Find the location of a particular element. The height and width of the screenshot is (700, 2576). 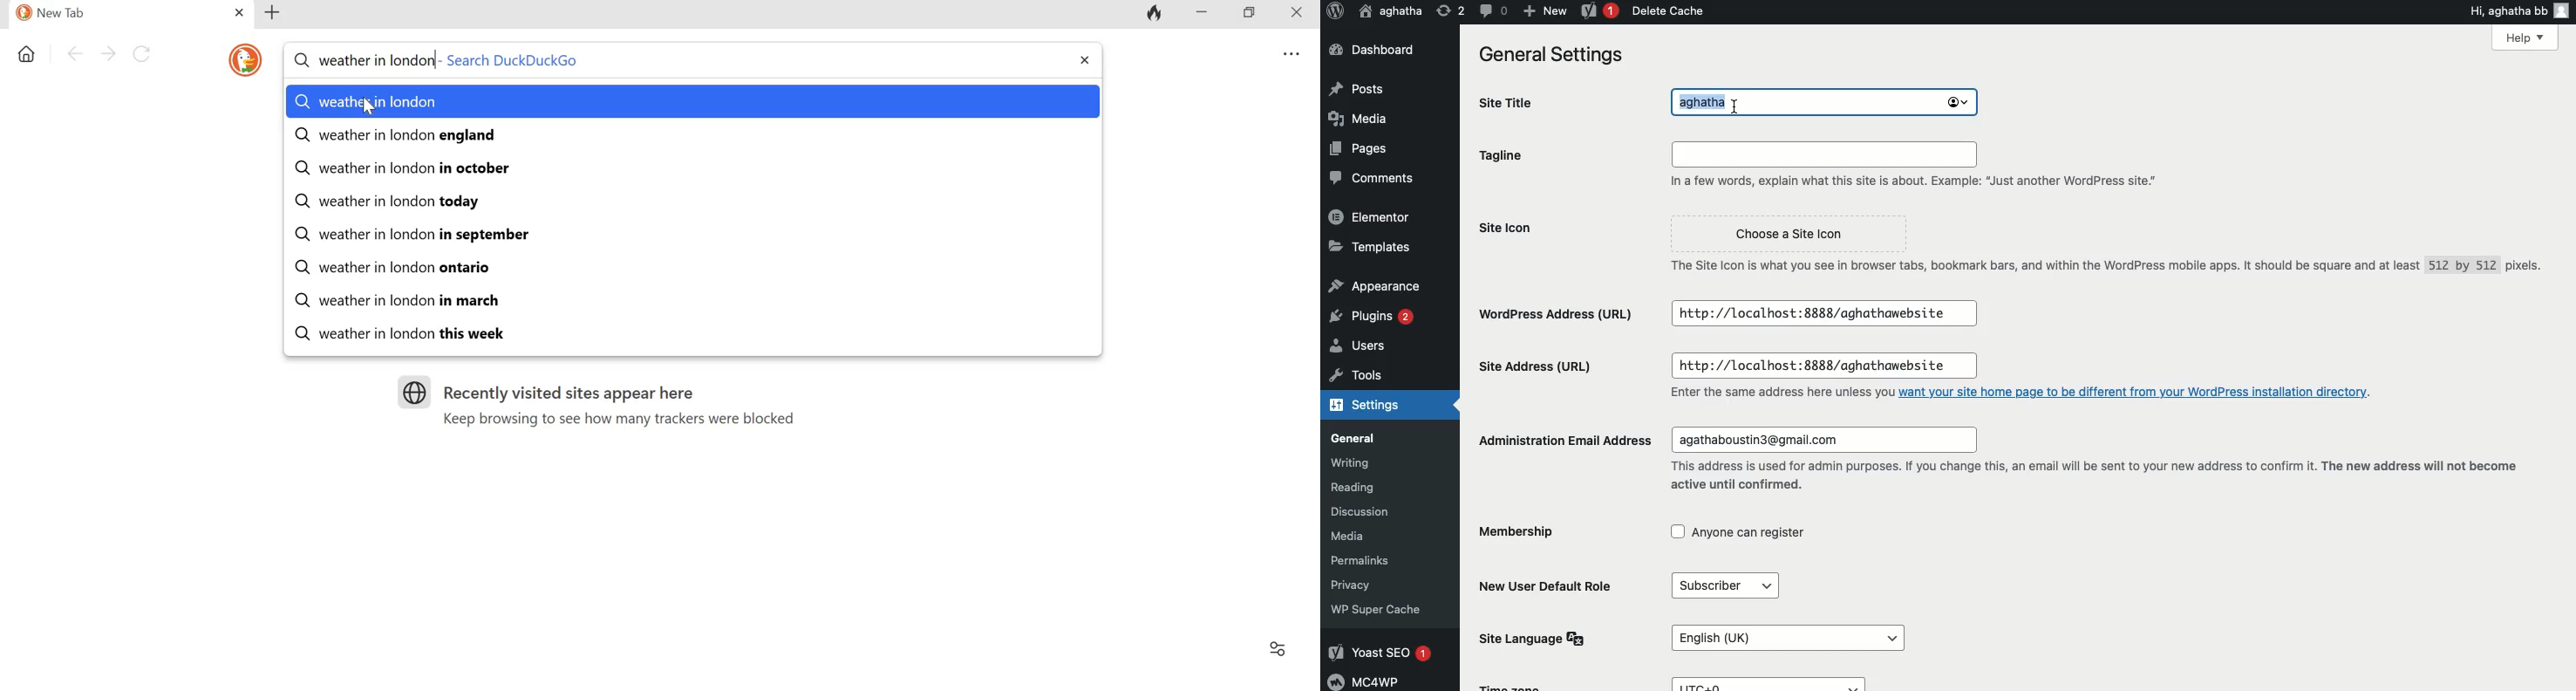

Input field is located at coordinates (1821, 153).